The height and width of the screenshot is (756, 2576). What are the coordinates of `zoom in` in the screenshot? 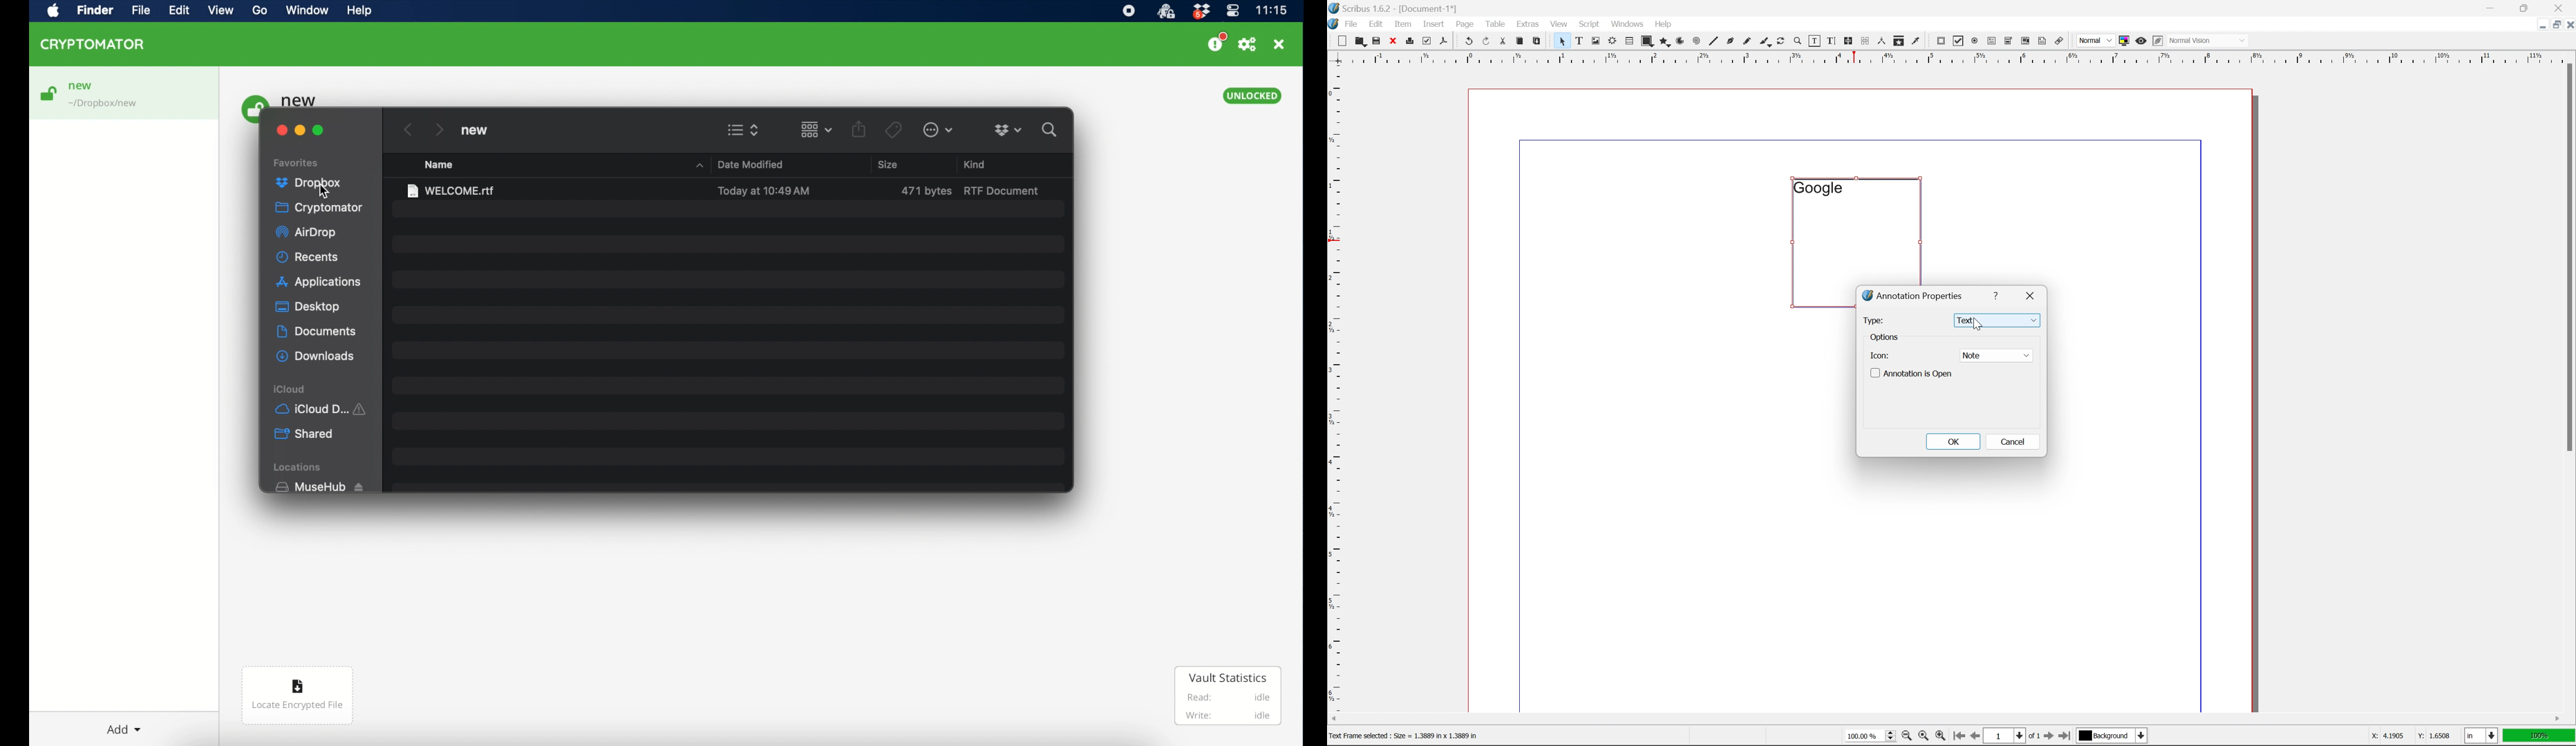 It's located at (1940, 736).